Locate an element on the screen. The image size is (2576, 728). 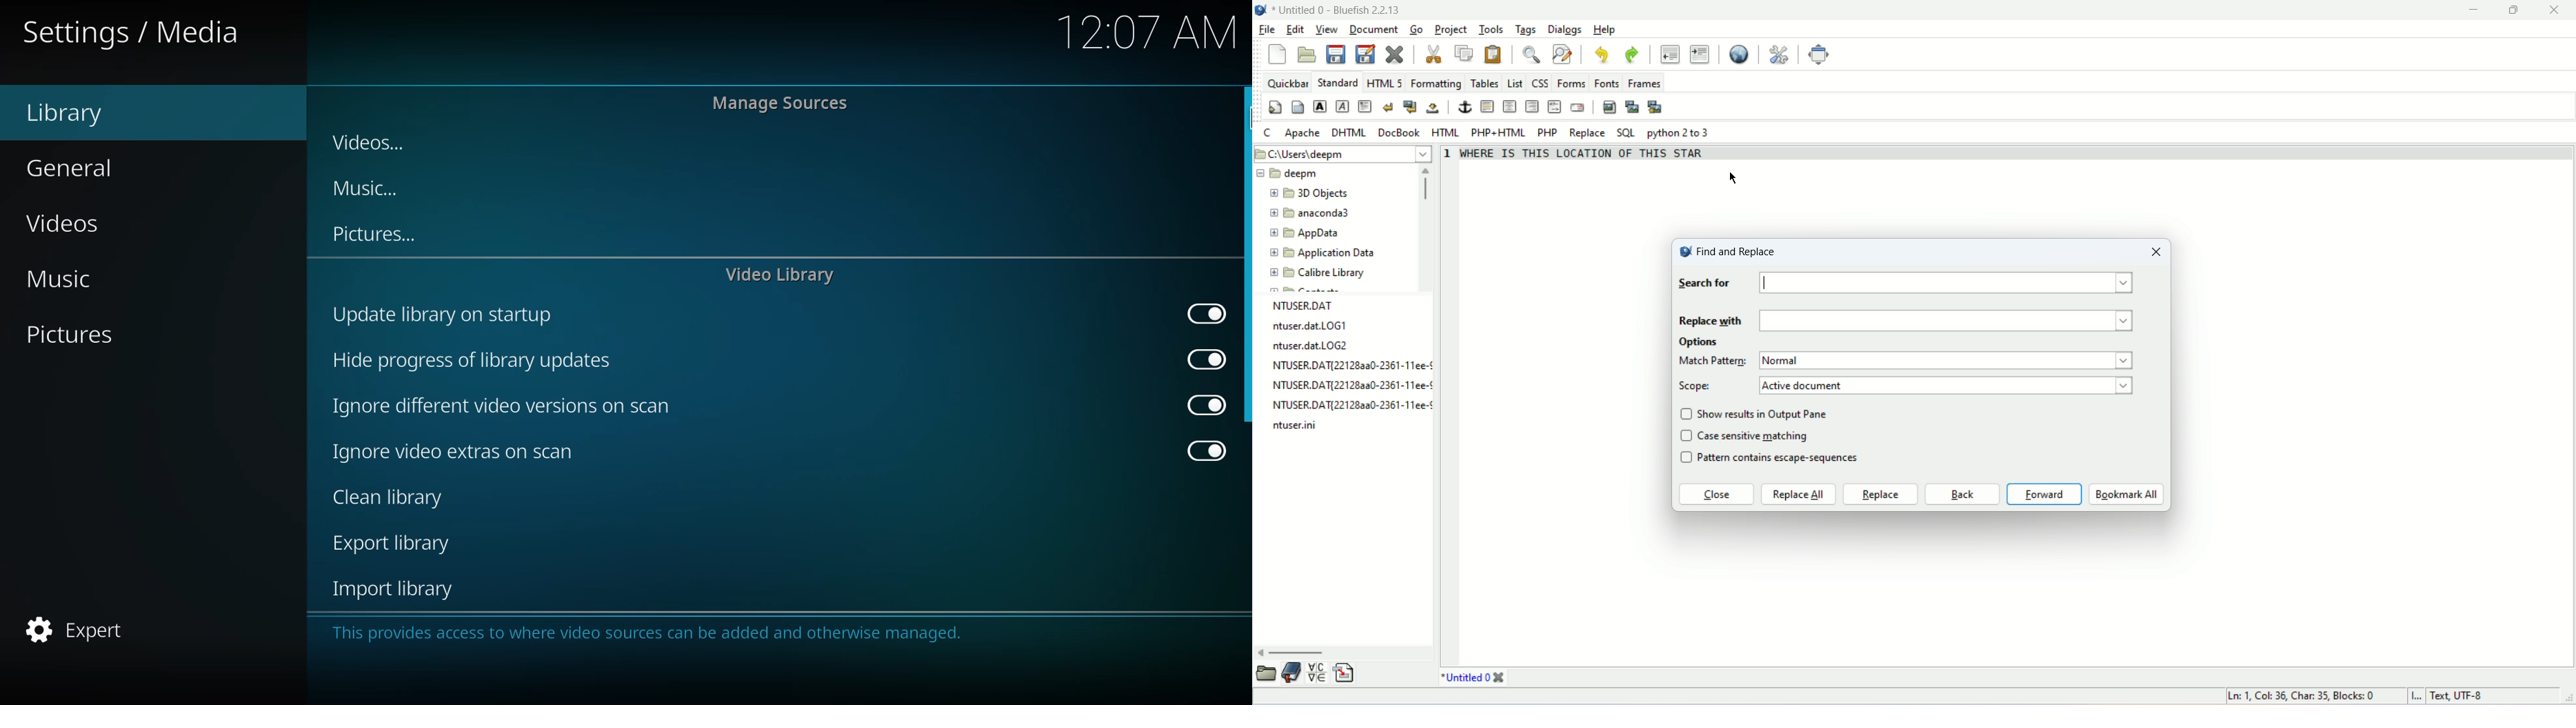
import is located at coordinates (391, 590).